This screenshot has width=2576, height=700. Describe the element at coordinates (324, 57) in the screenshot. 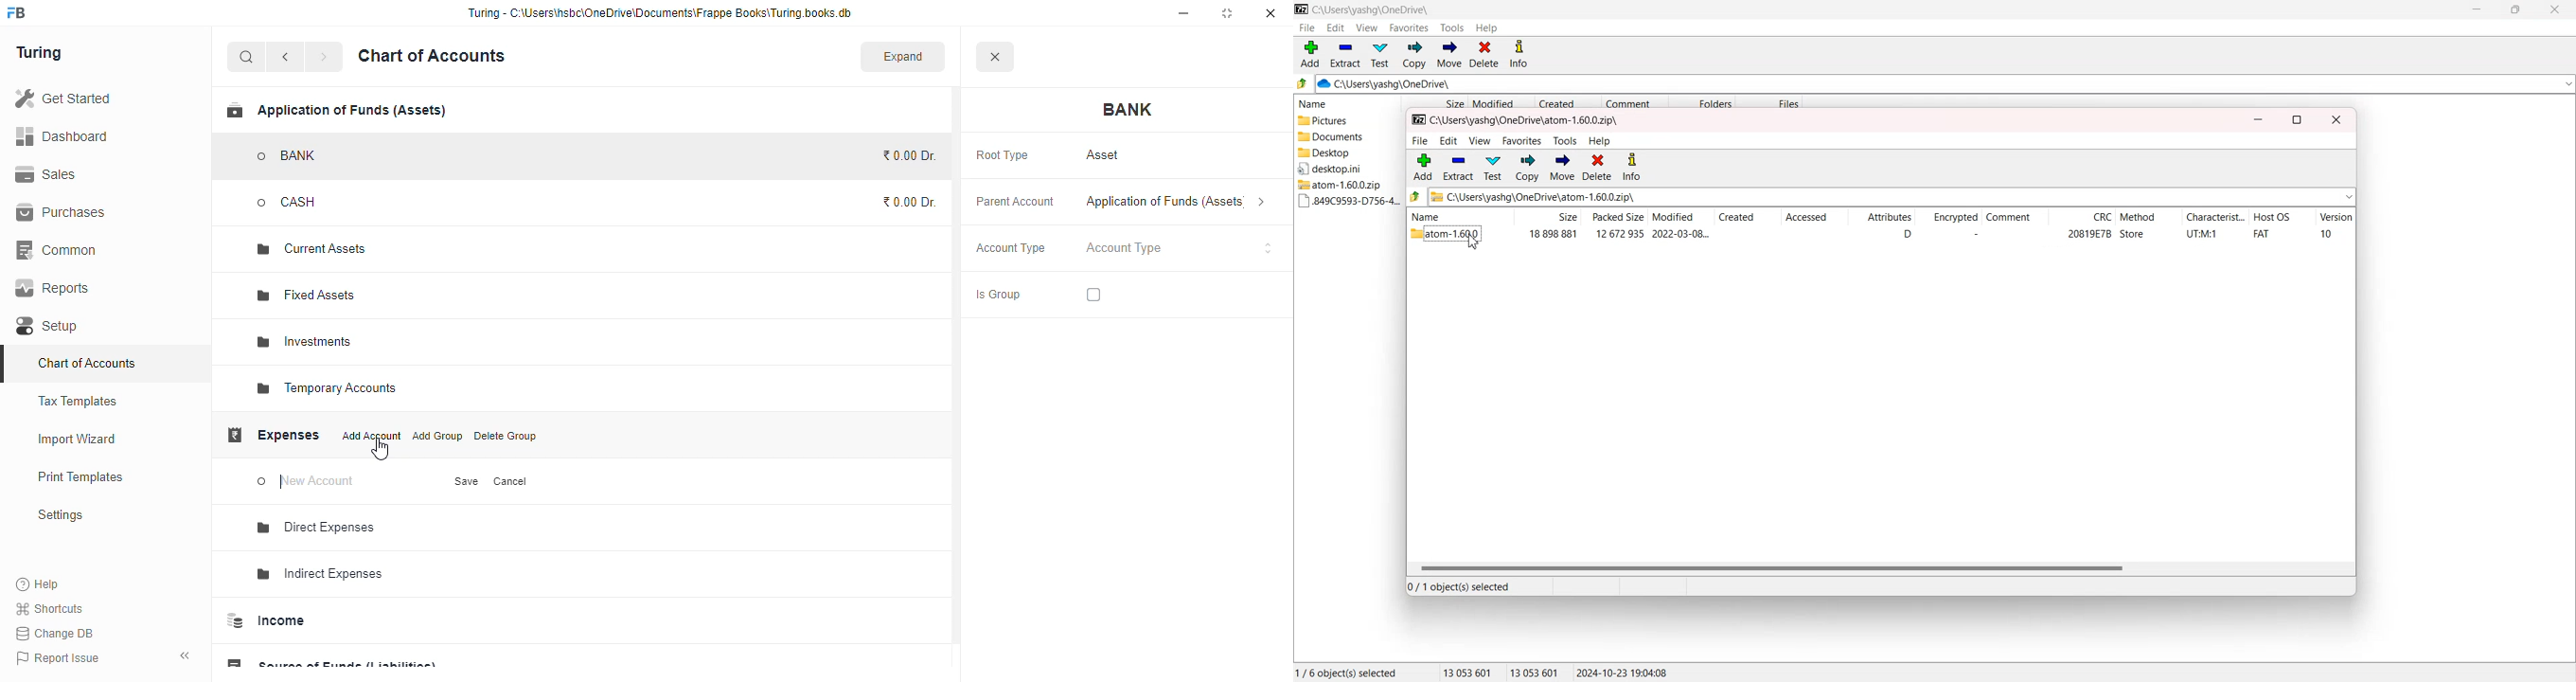

I see `forward` at that location.